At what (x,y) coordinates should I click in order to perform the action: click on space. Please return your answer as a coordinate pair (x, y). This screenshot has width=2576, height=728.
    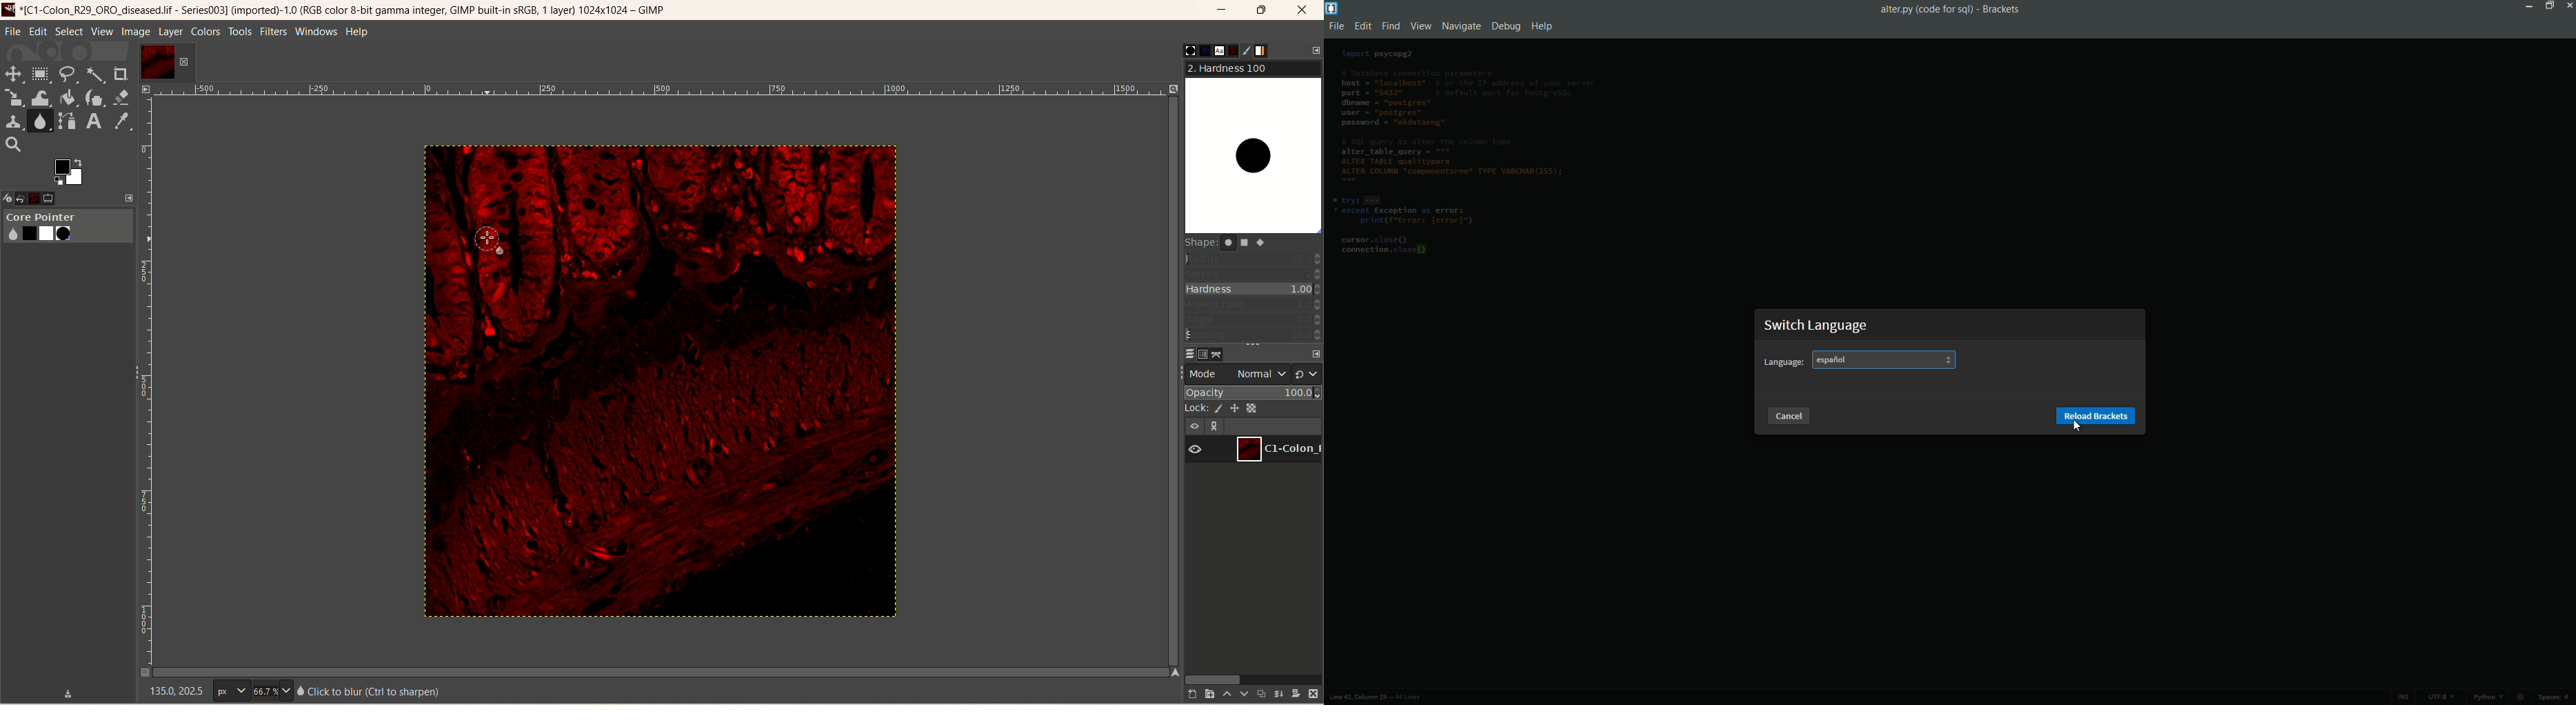
    Looking at the image, I should click on (2553, 697).